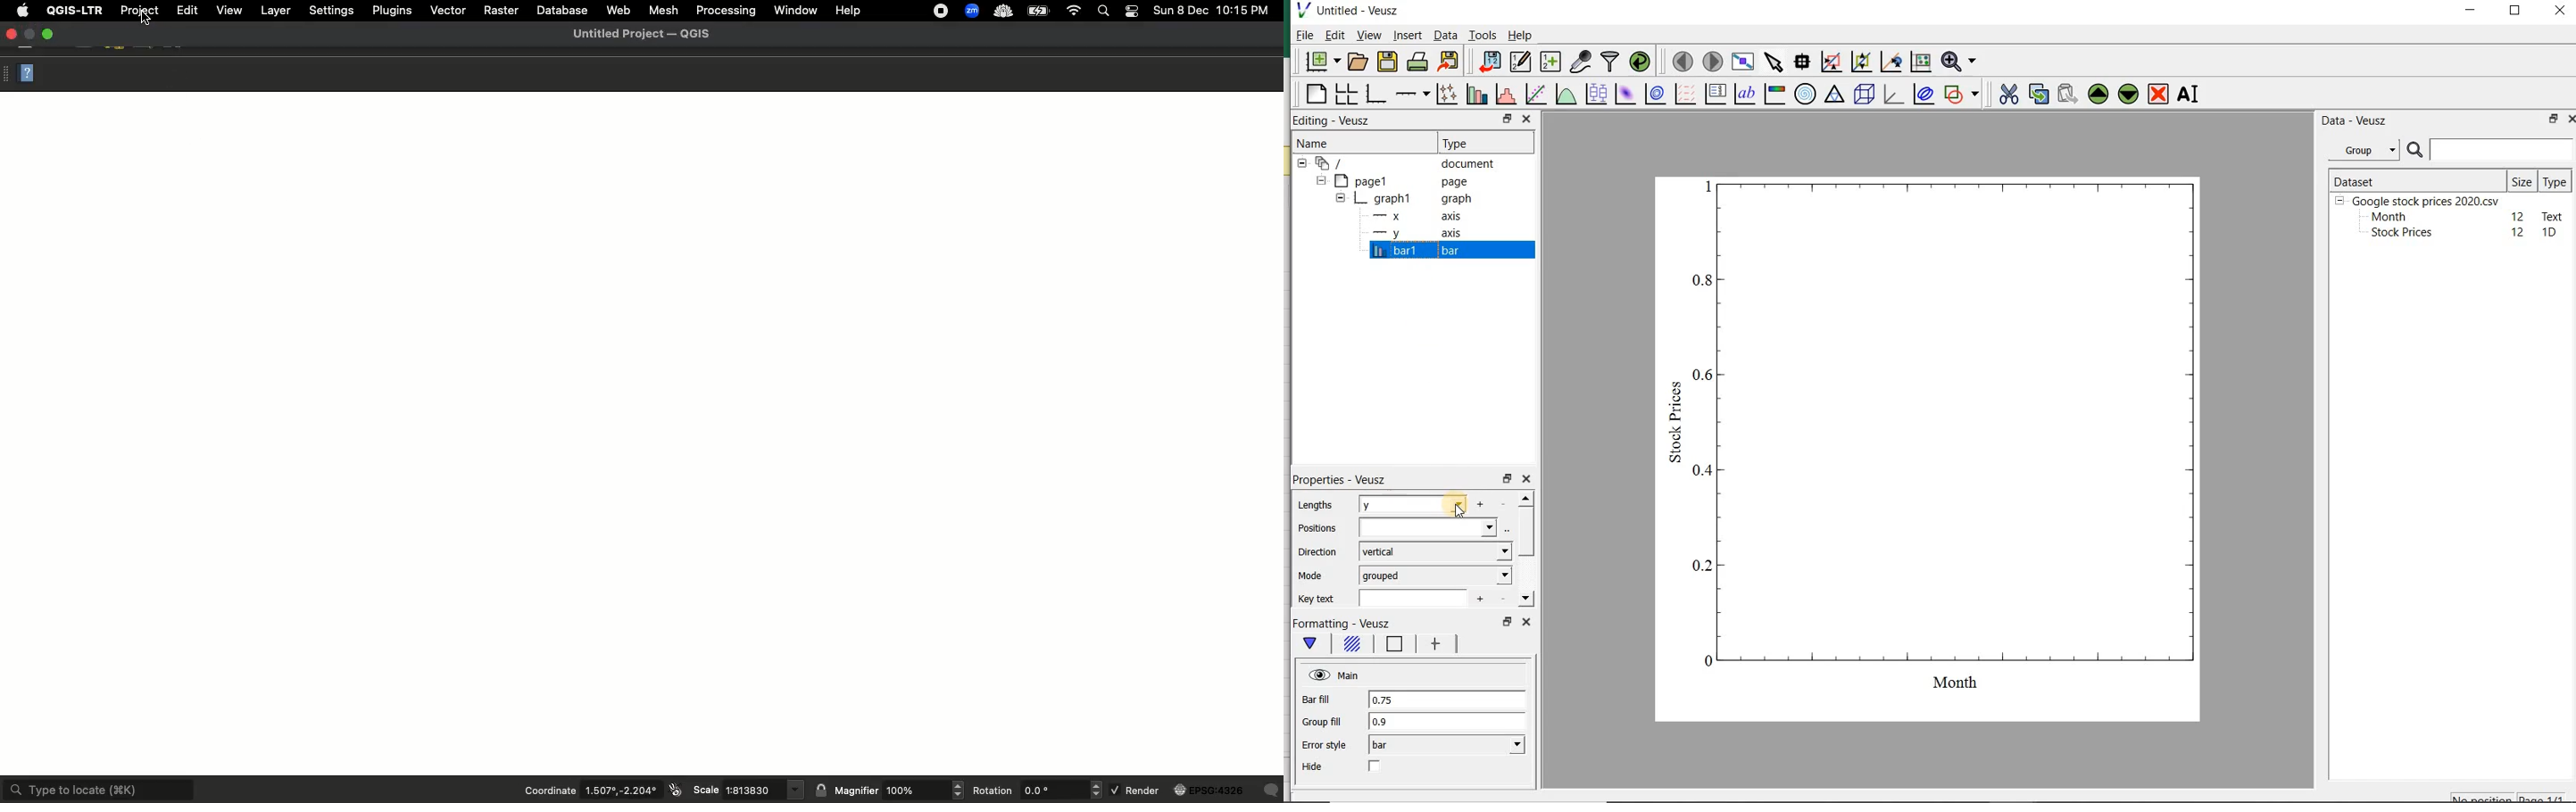 The width and height of the screenshot is (2576, 812). I want to click on move the selected widget up, so click(2098, 94).